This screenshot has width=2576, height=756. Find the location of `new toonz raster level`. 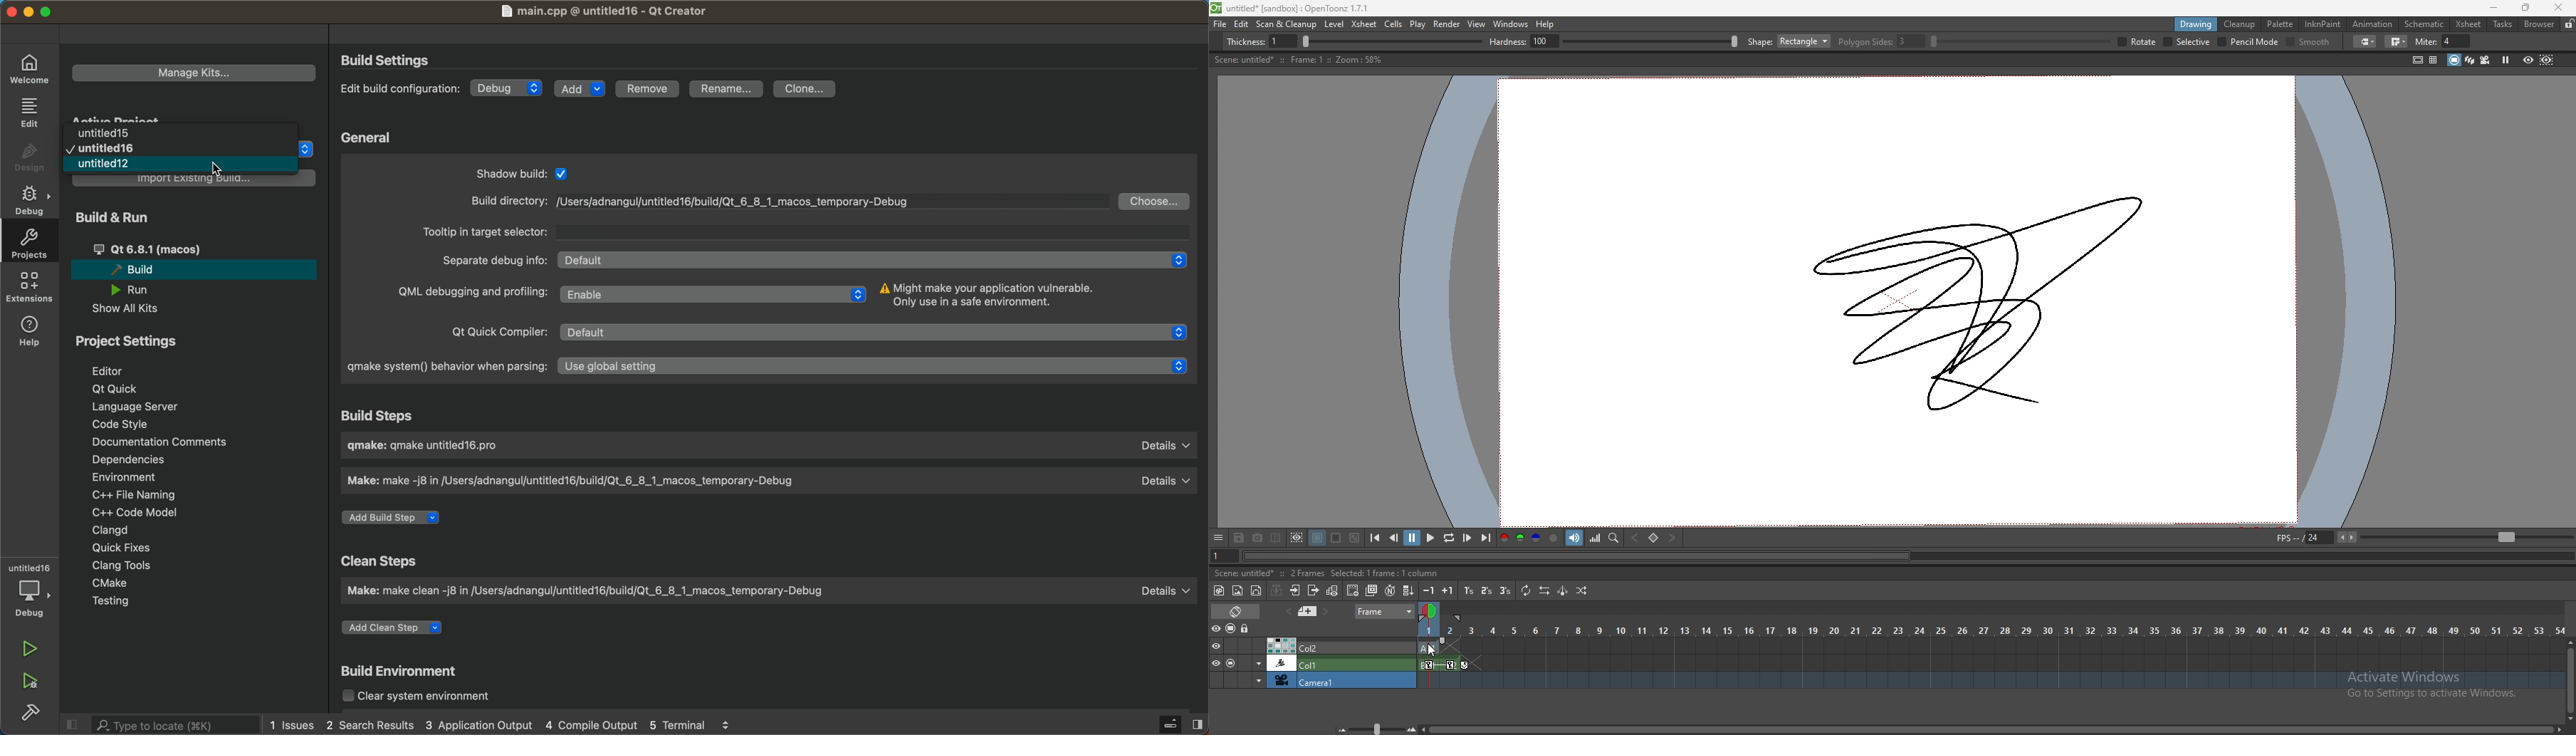

new toonz raster level is located at coordinates (1220, 590).